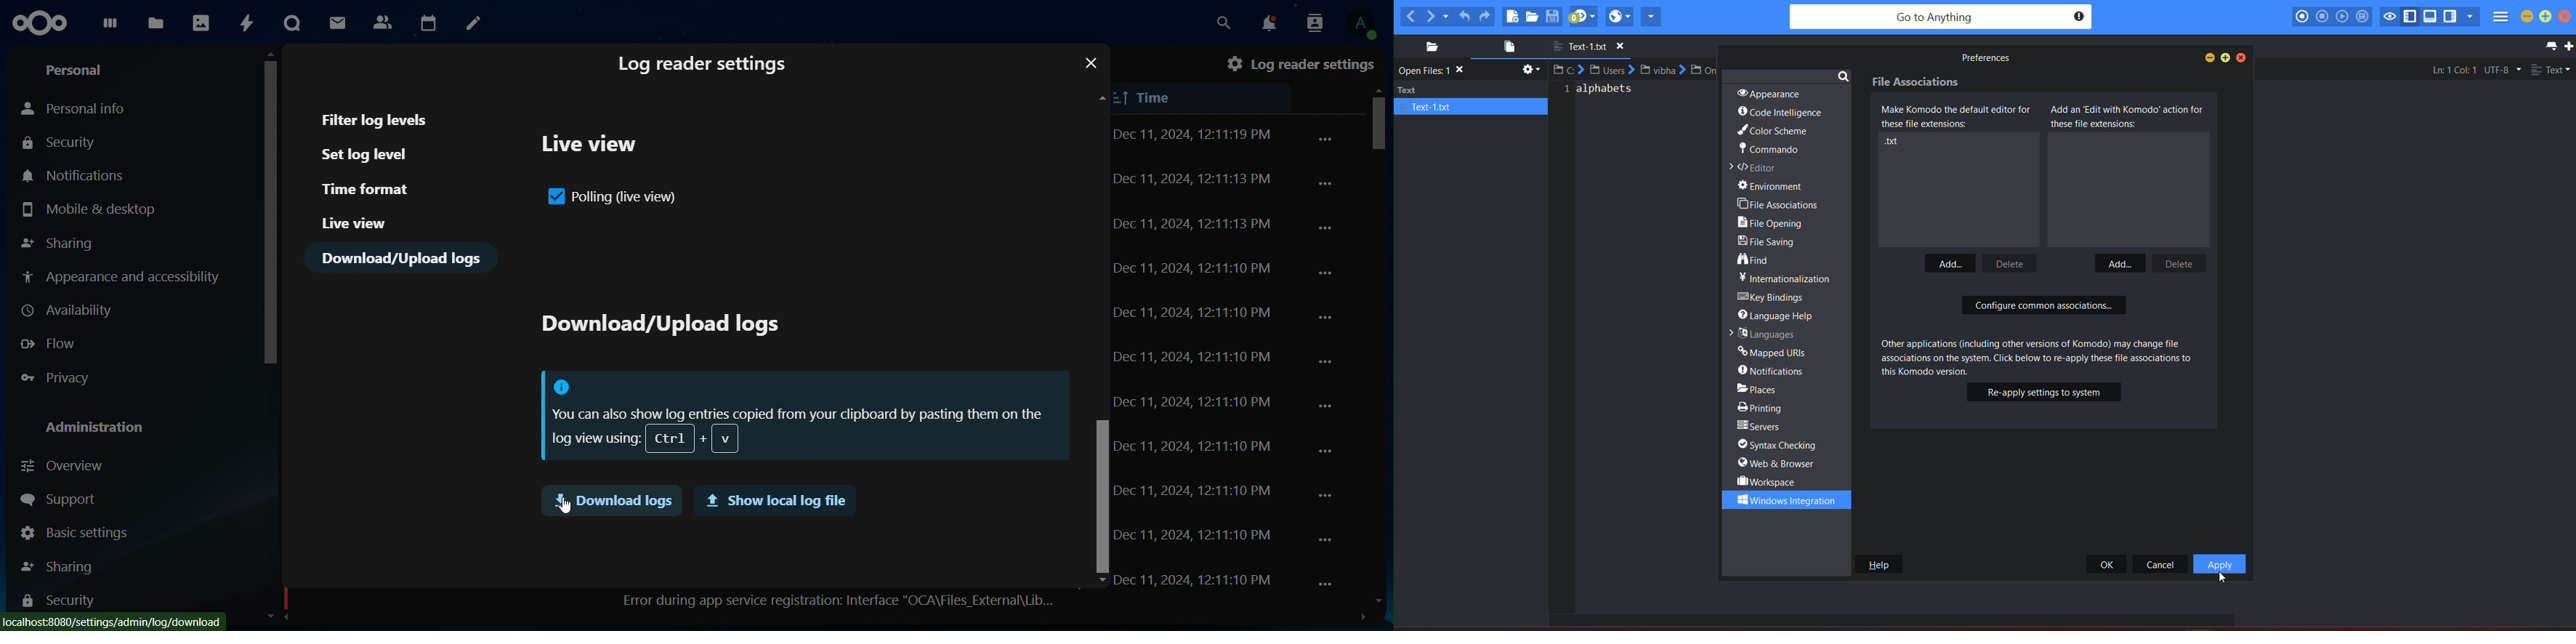  What do you see at coordinates (2243, 57) in the screenshot?
I see `close` at bounding box center [2243, 57].